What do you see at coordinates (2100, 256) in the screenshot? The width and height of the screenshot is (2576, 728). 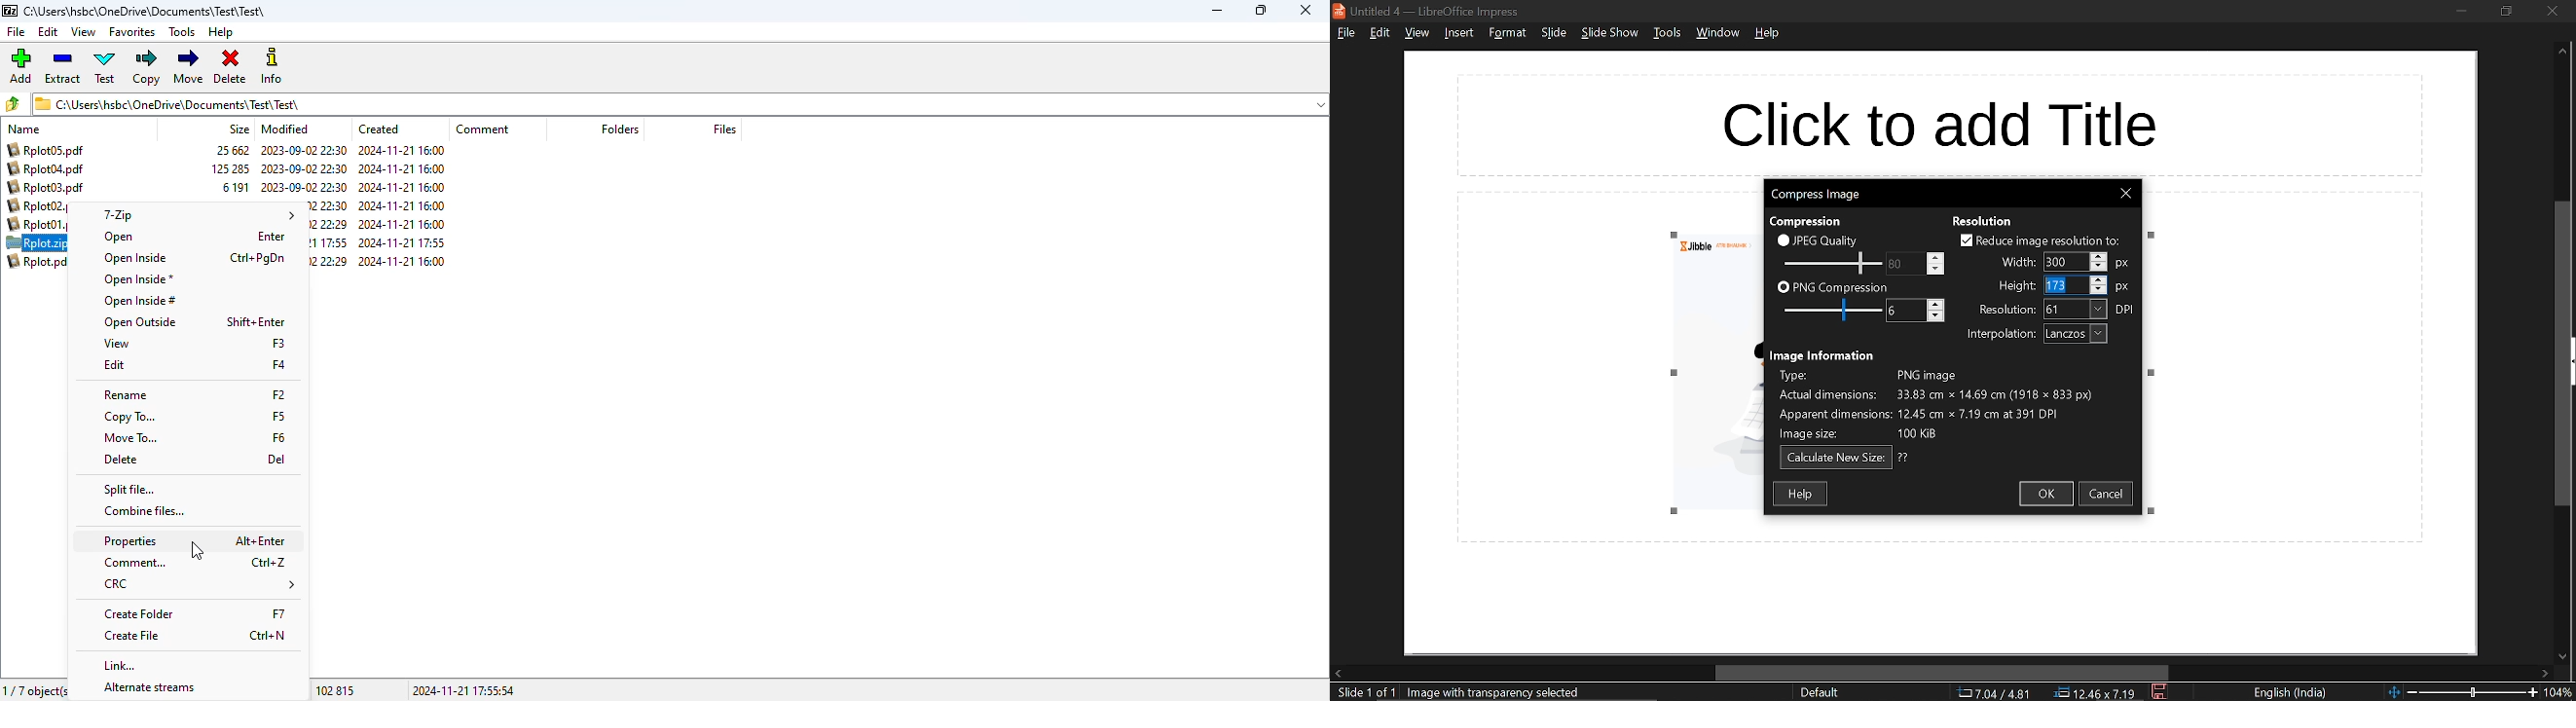 I see `Increase ` at bounding box center [2100, 256].